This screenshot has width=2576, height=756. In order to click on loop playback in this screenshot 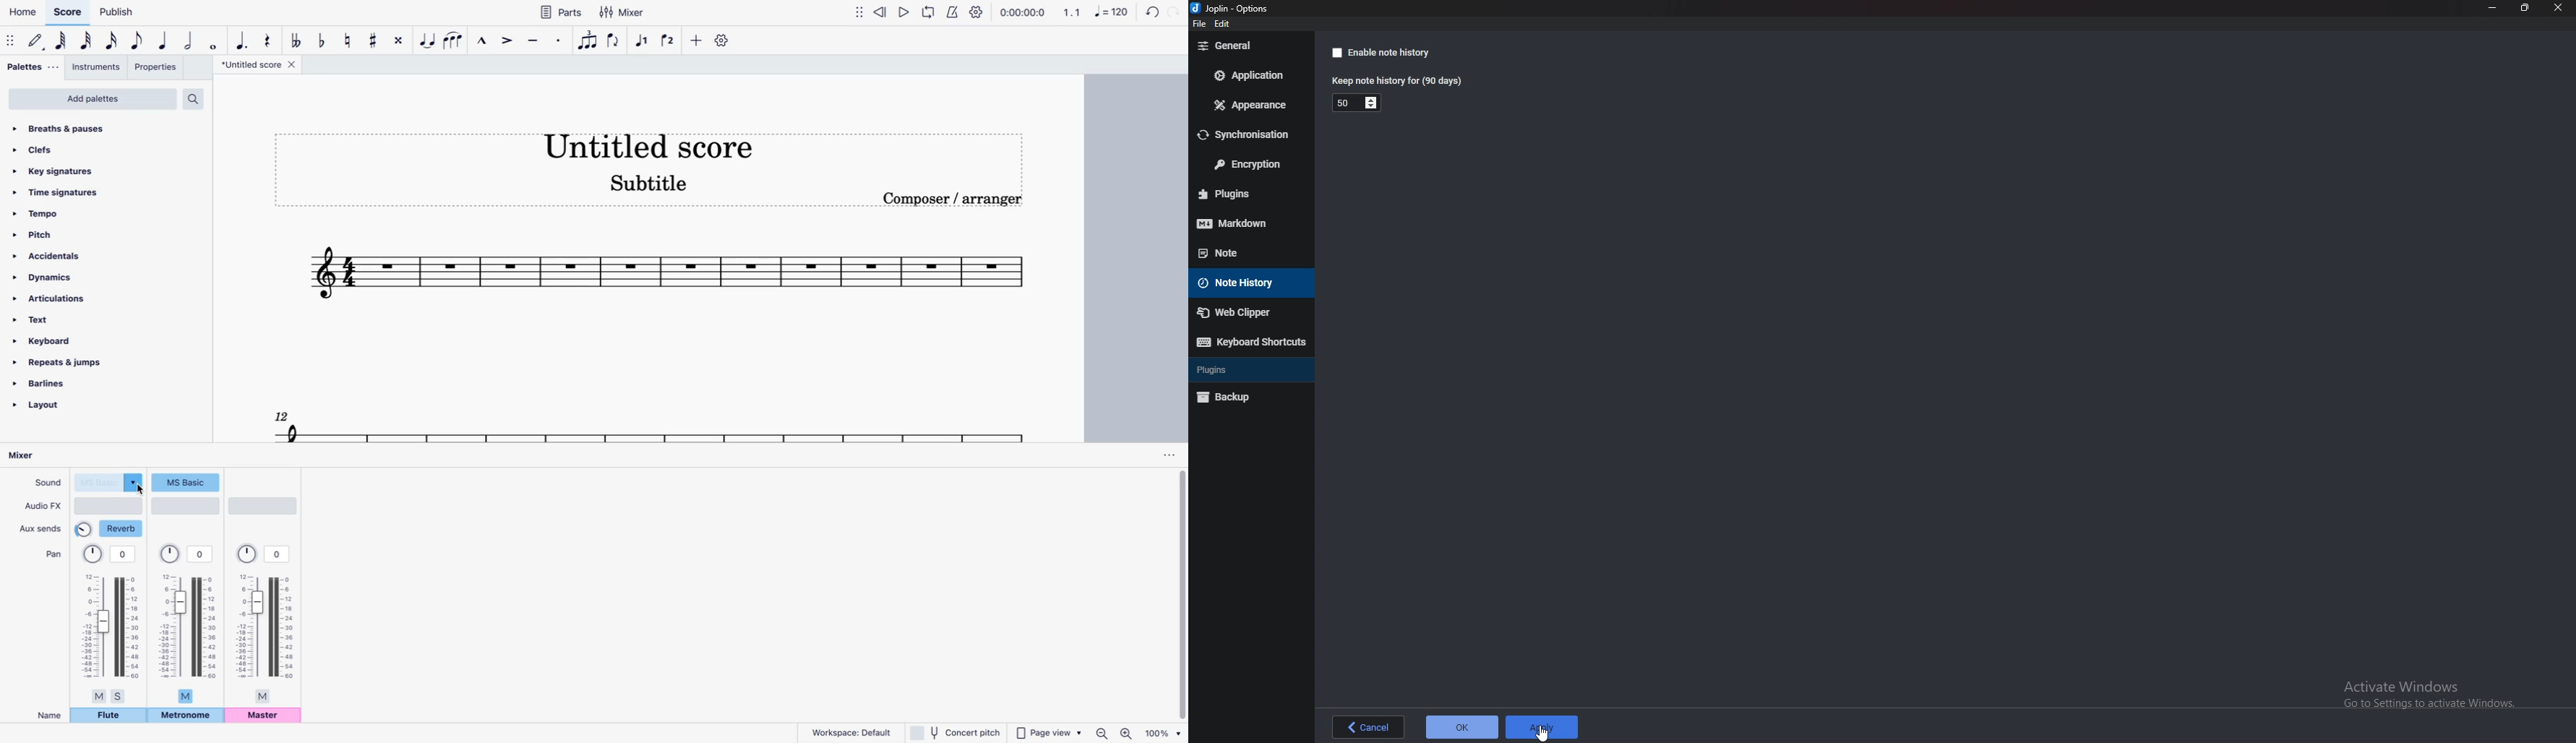, I will do `click(928, 11)`.